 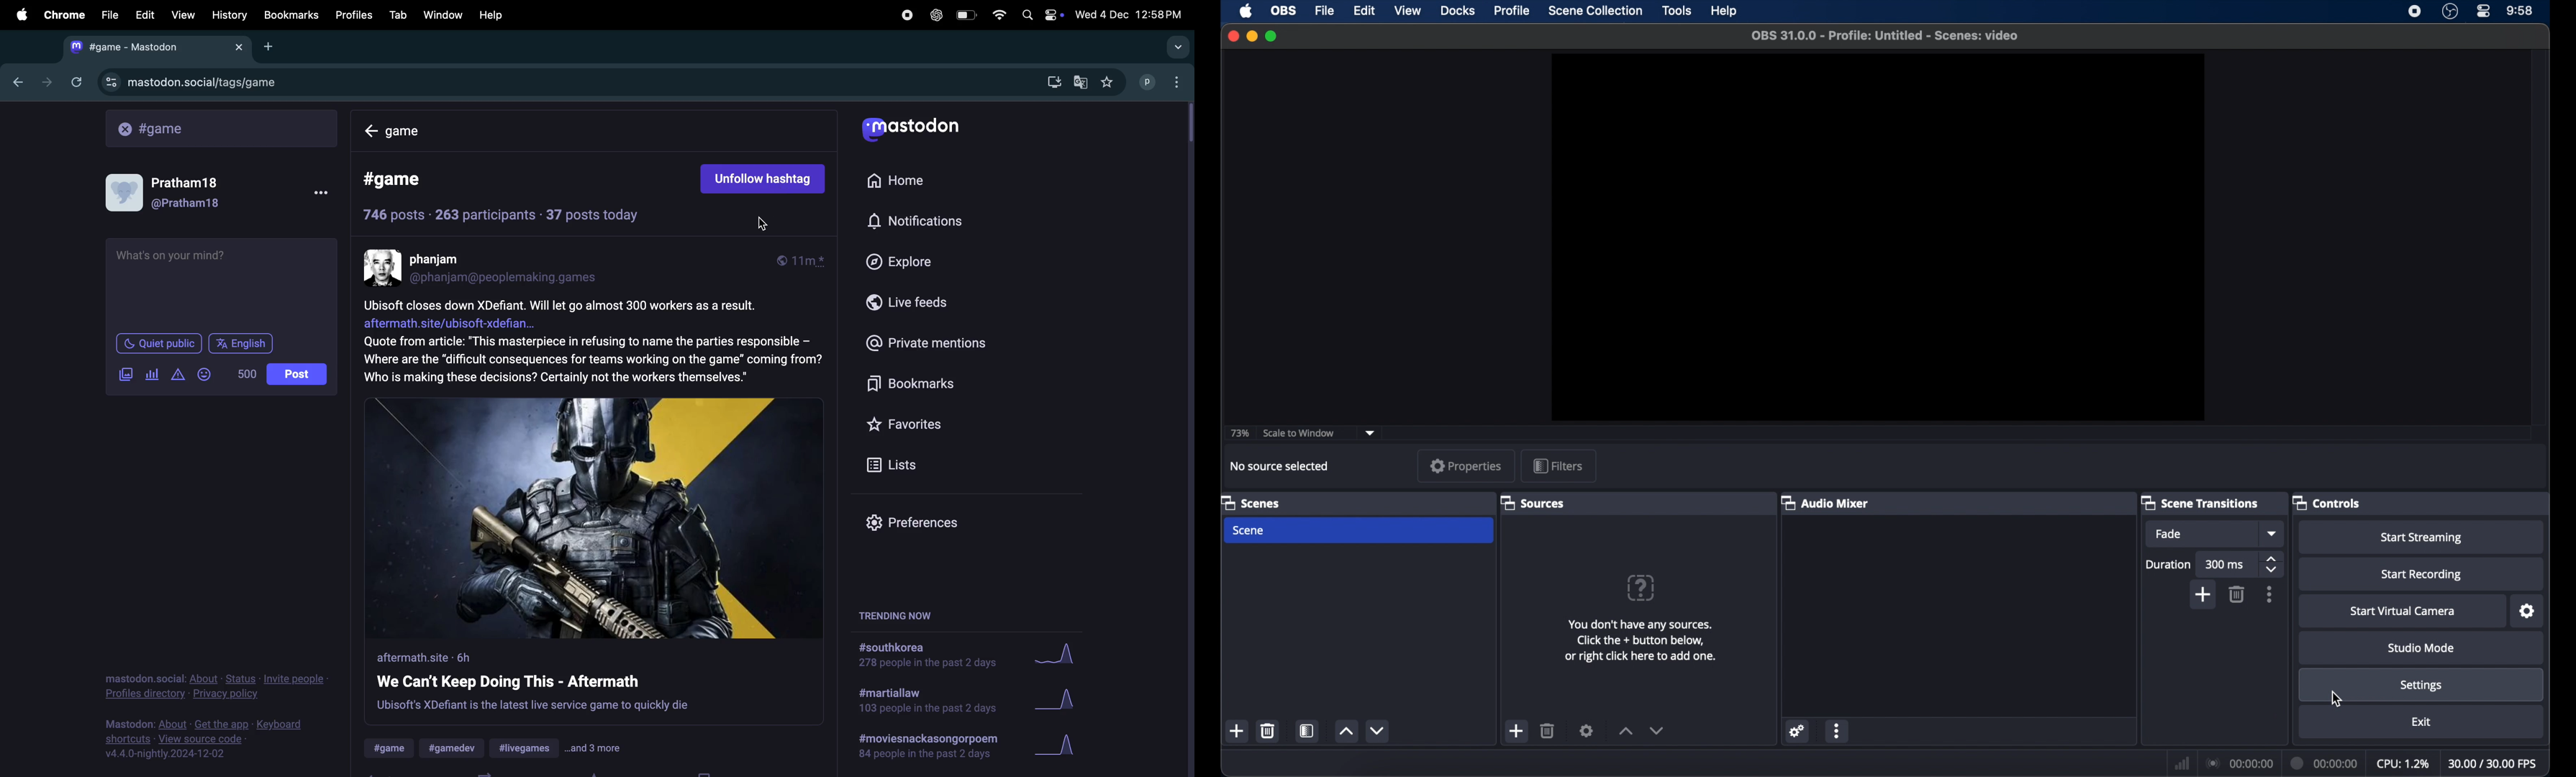 I want to click on add alert, so click(x=180, y=375).